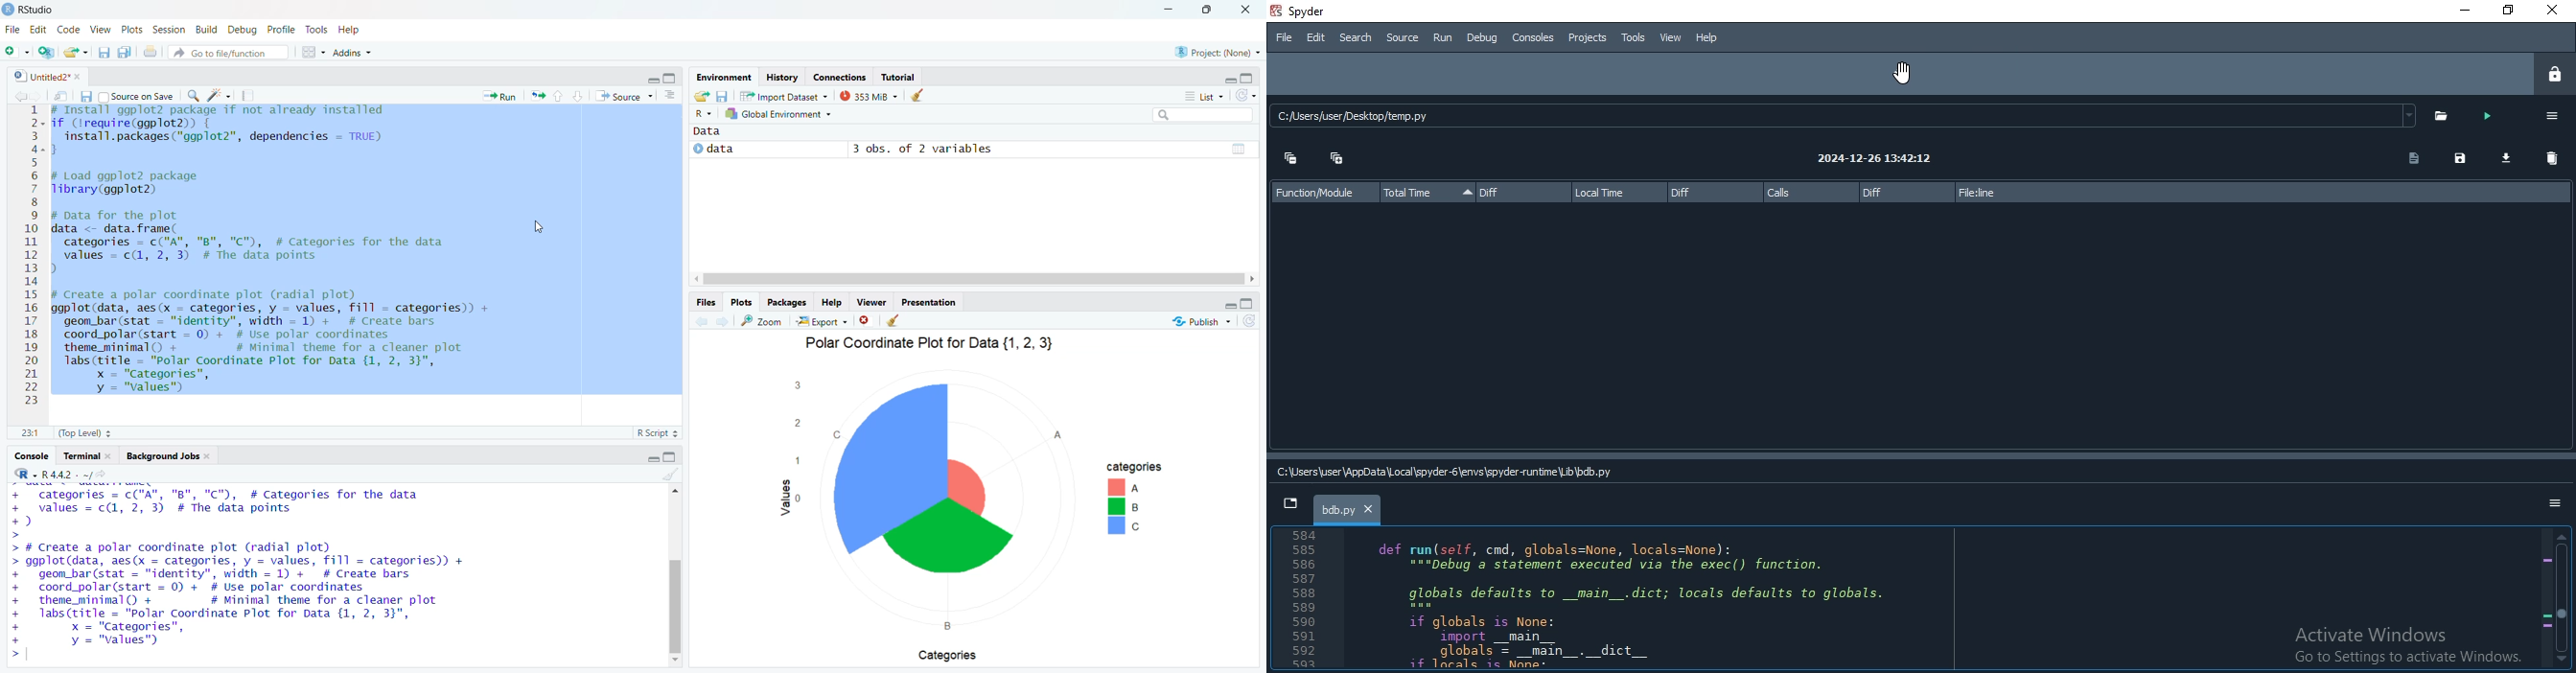  I want to click on Presentation, so click(931, 302).